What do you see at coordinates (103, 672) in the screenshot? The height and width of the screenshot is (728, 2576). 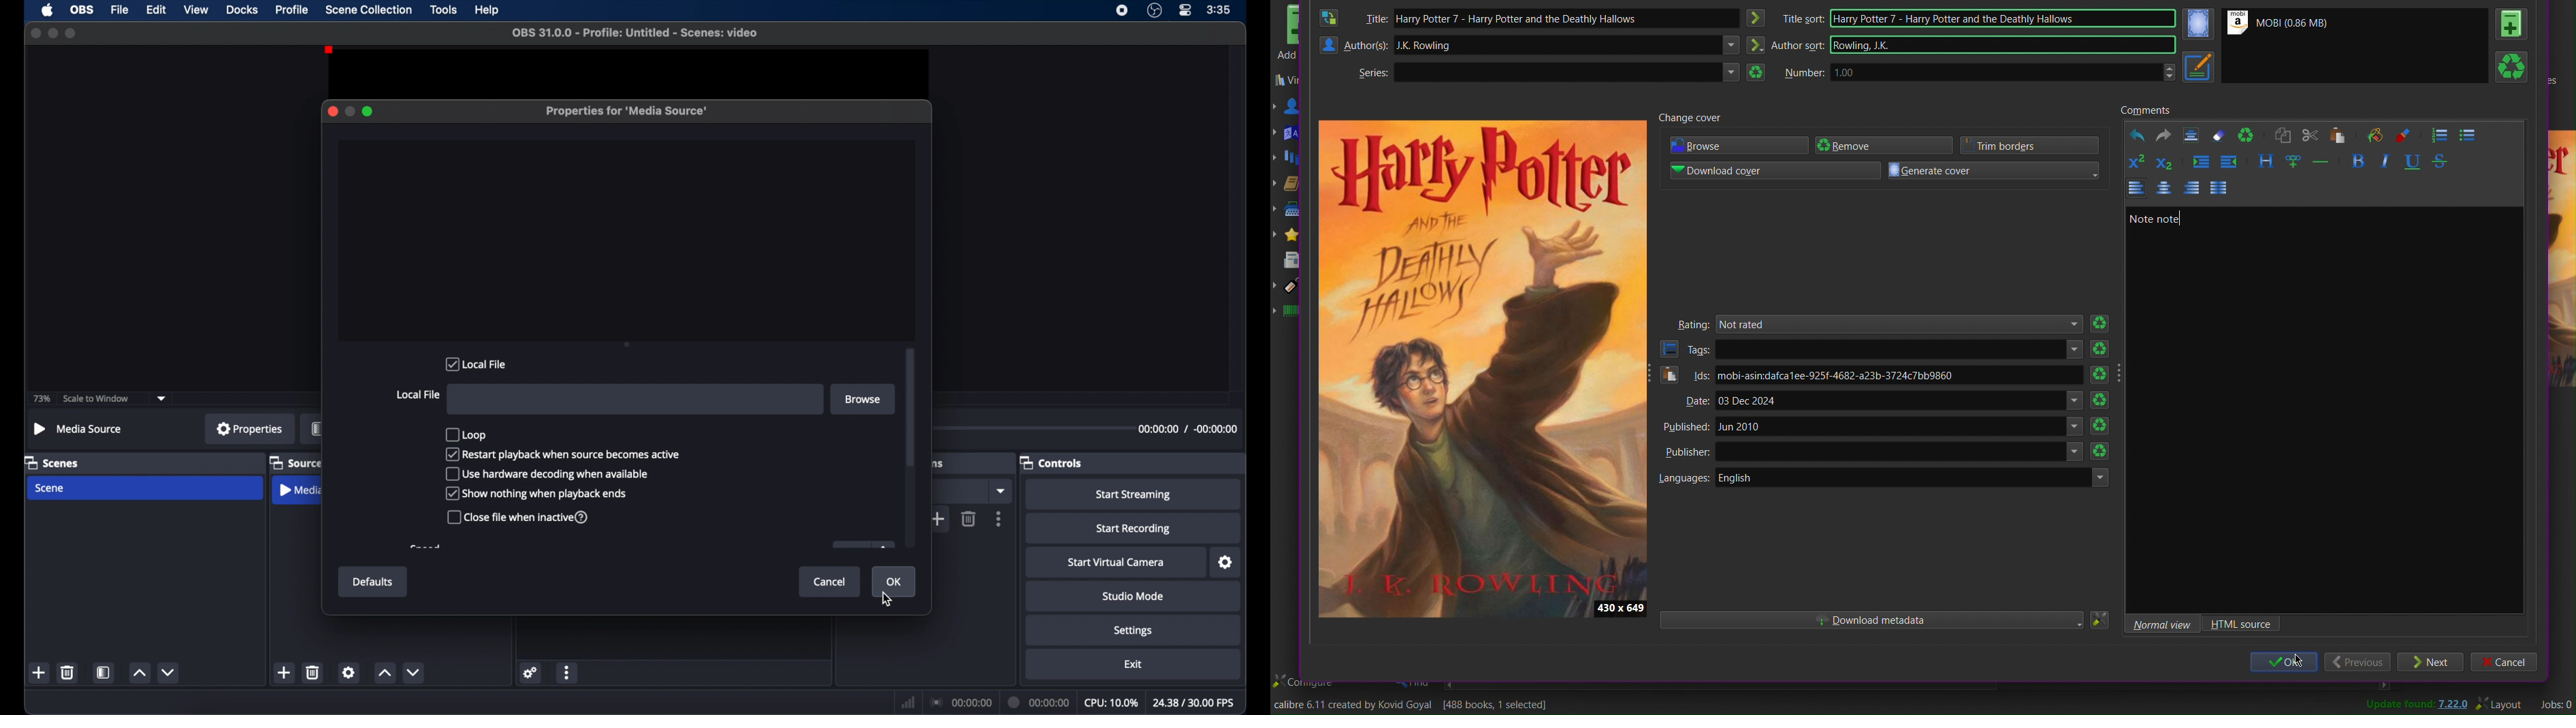 I see `scene filters` at bounding box center [103, 672].